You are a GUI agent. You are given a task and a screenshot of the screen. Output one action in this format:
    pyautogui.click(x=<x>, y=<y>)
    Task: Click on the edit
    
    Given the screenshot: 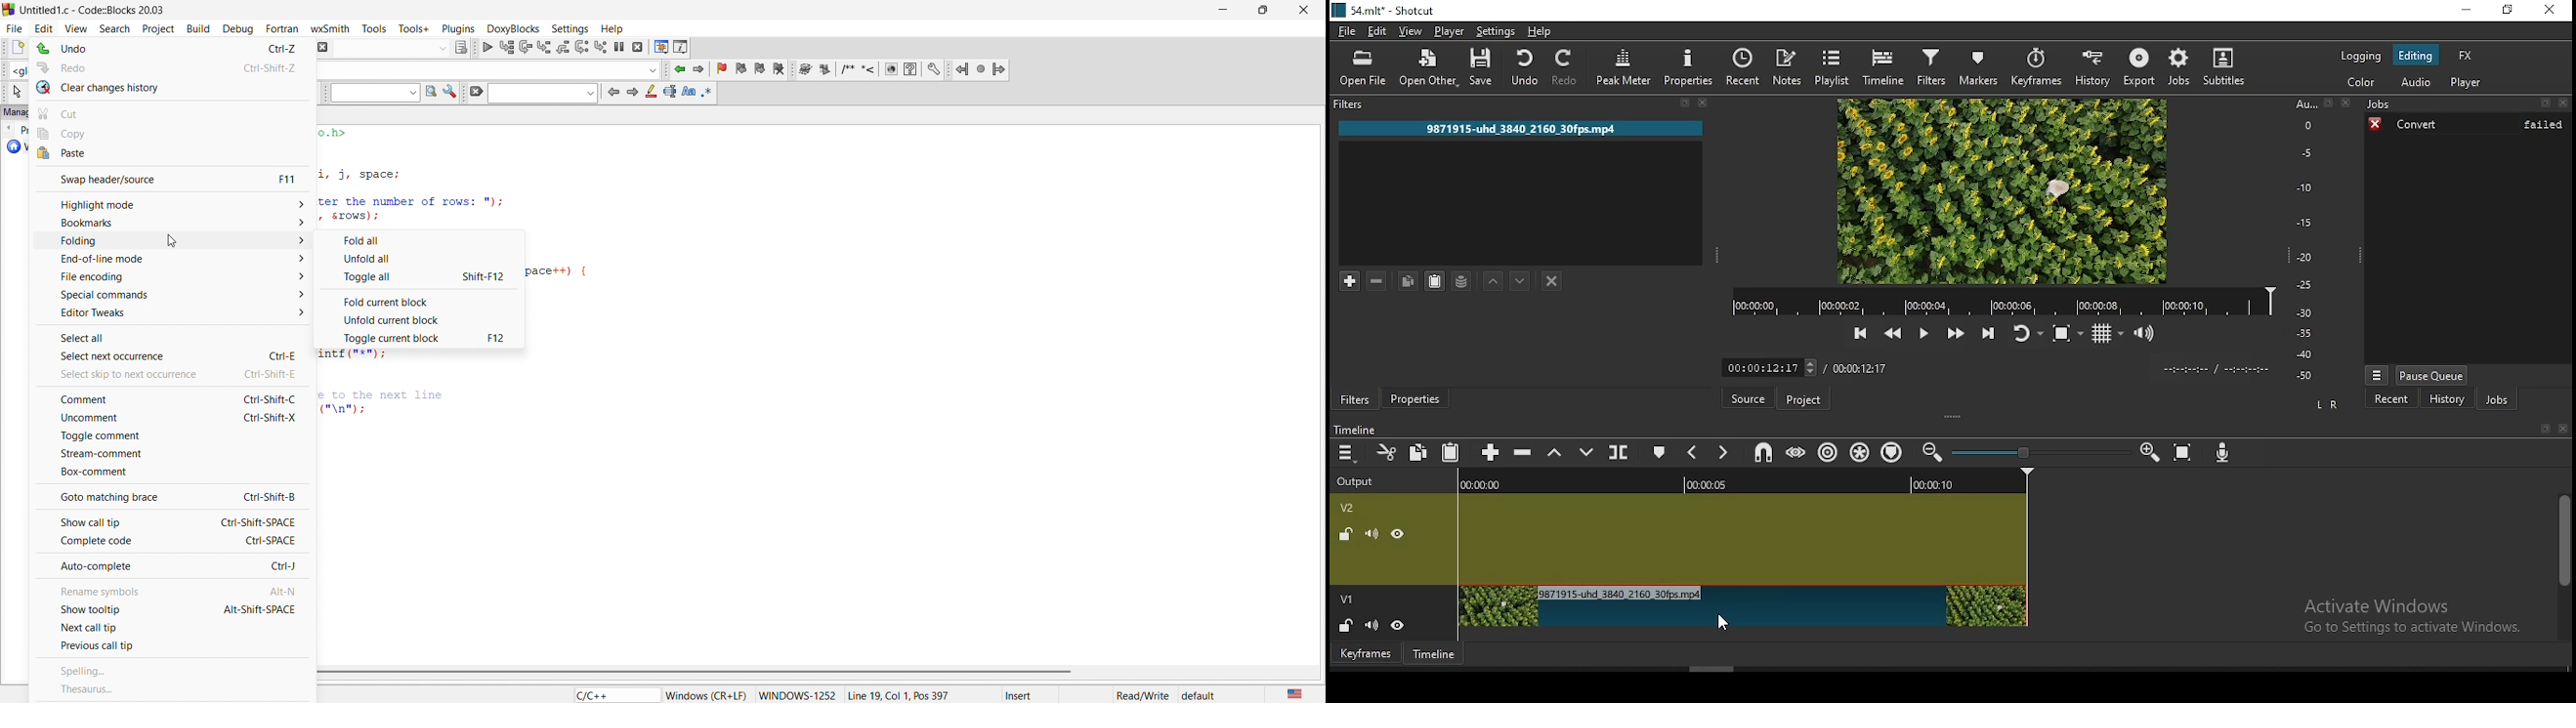 What is the action you would take?
    pyautogui.click(x=1379, y=33)
    